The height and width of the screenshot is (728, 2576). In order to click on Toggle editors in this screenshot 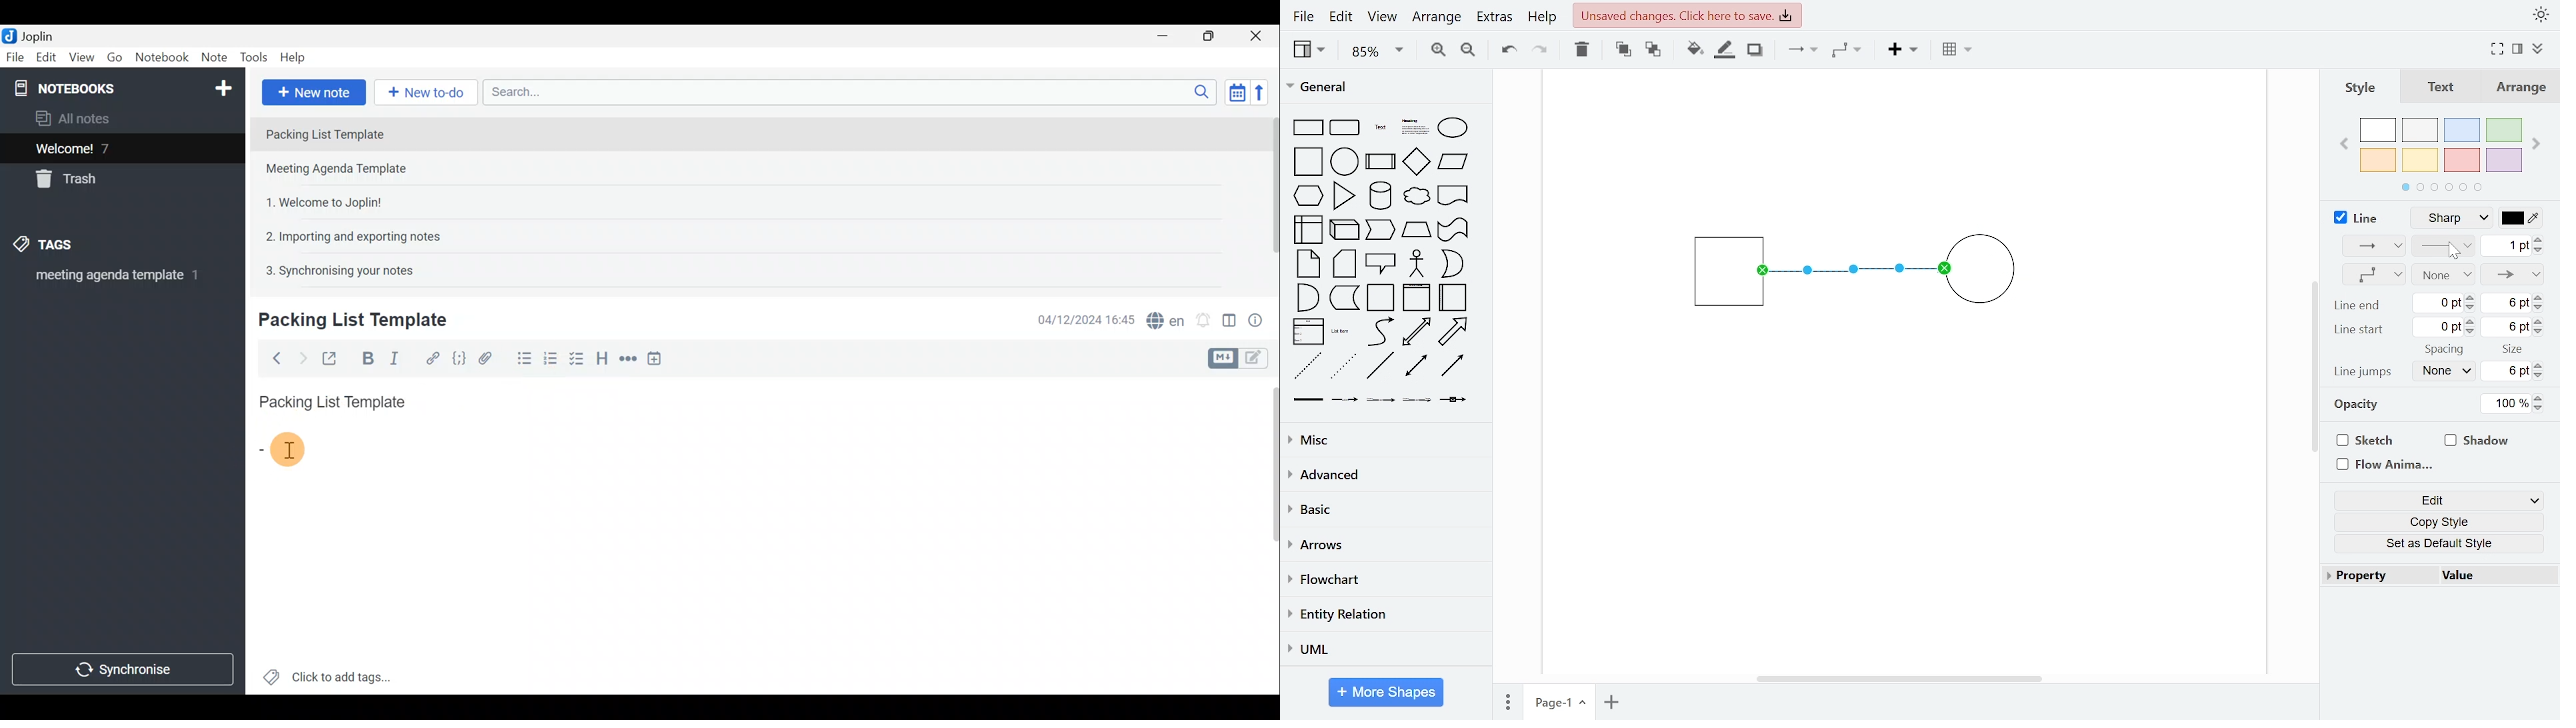, I will do `click(1260, 359)`.